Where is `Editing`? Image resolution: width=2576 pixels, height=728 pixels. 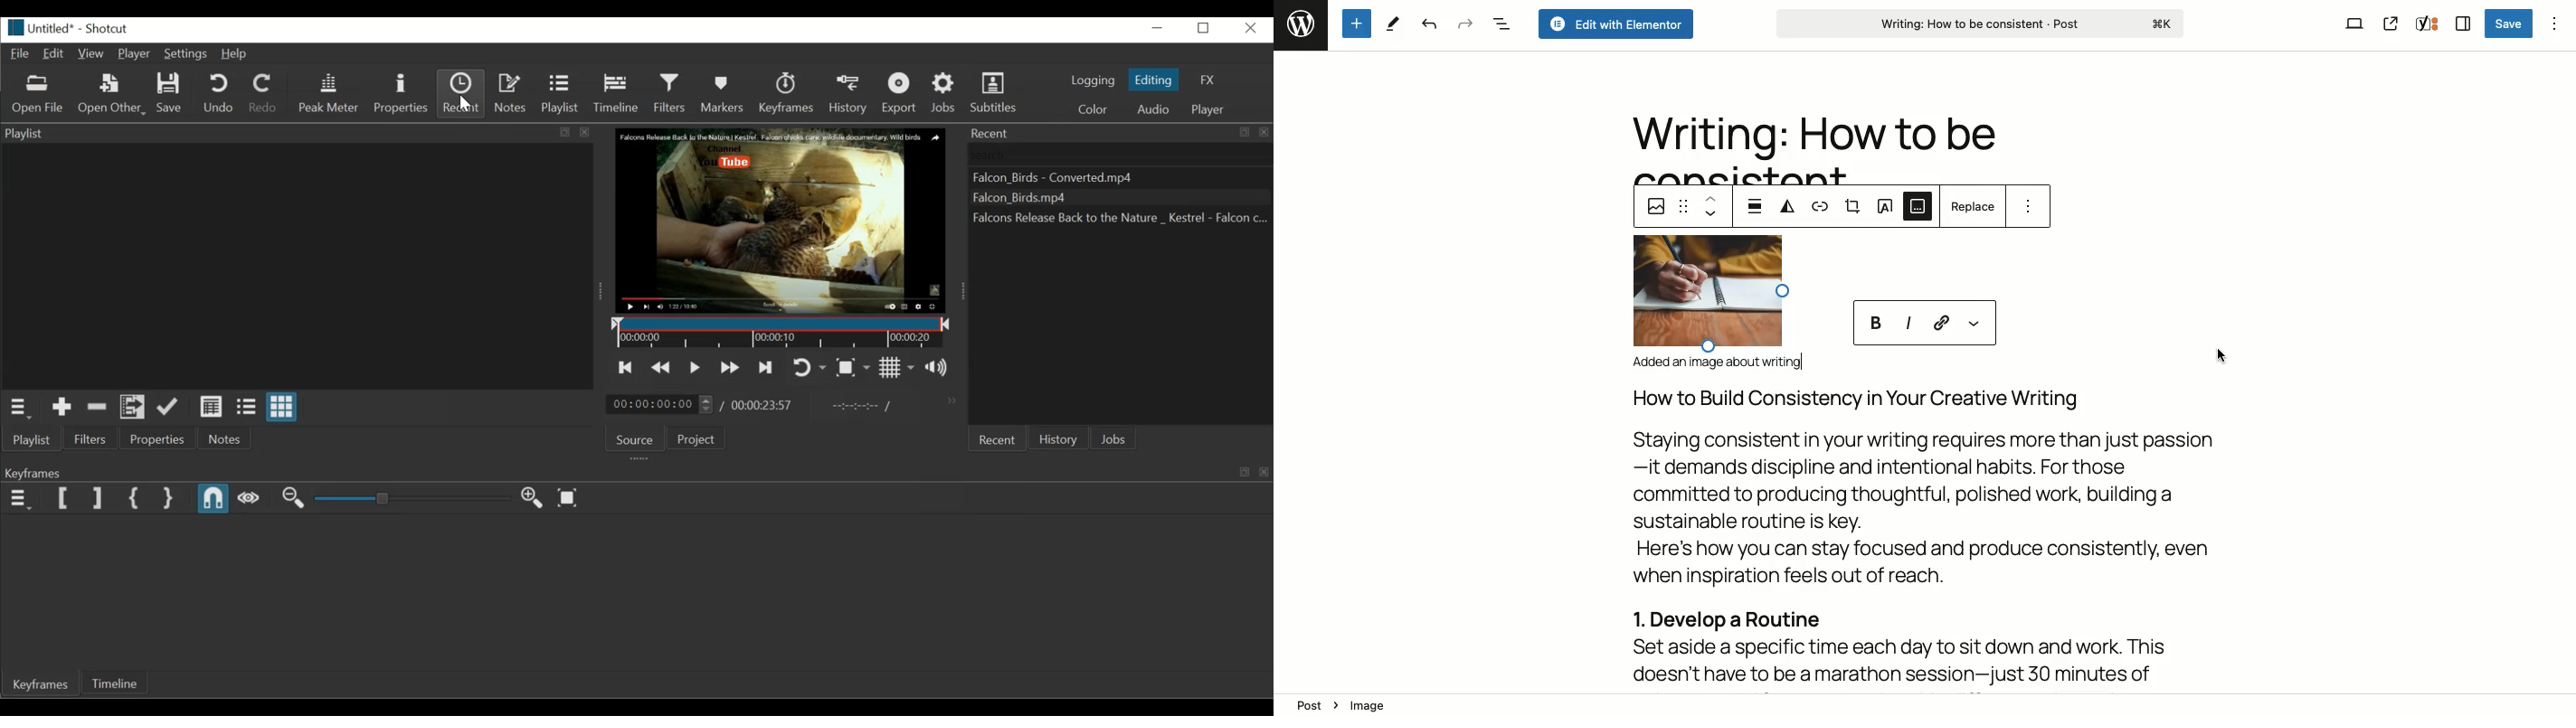 Editing is located at coordinates (1155, 80).